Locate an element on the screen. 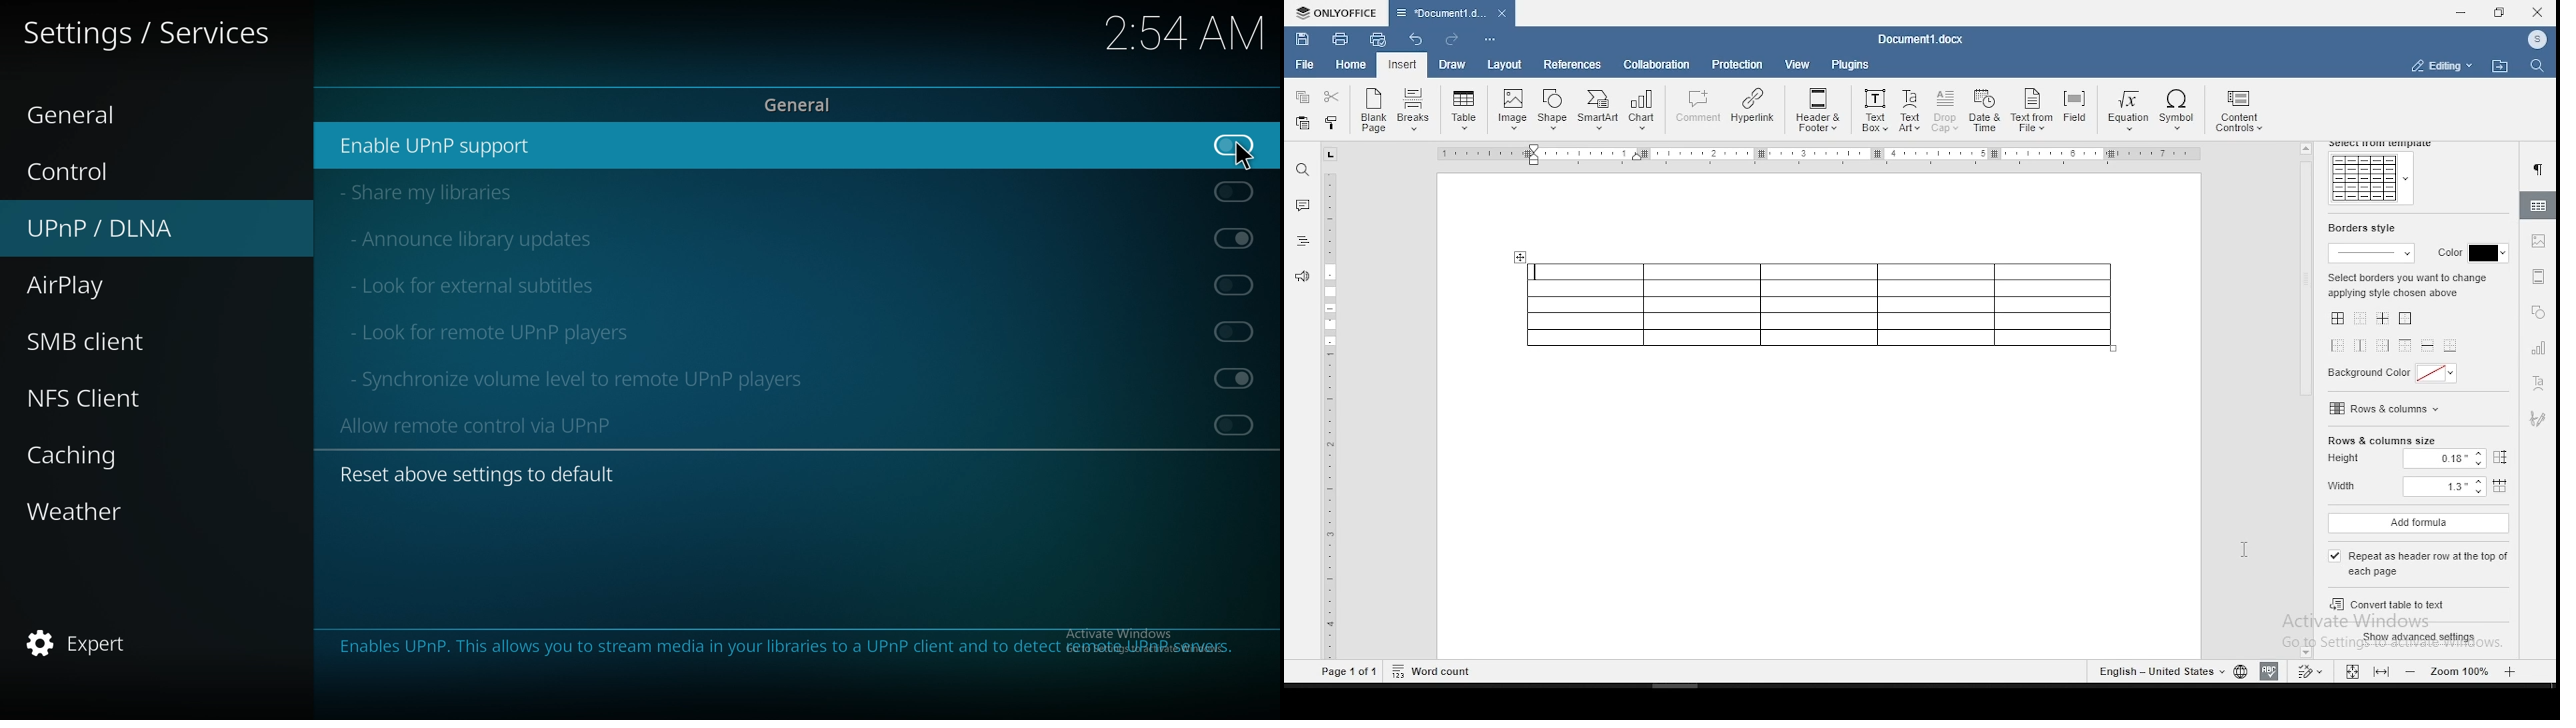 This screenshot has height=728, width=2576. inner horizontal lines only is located at coordinates (2427, 347).